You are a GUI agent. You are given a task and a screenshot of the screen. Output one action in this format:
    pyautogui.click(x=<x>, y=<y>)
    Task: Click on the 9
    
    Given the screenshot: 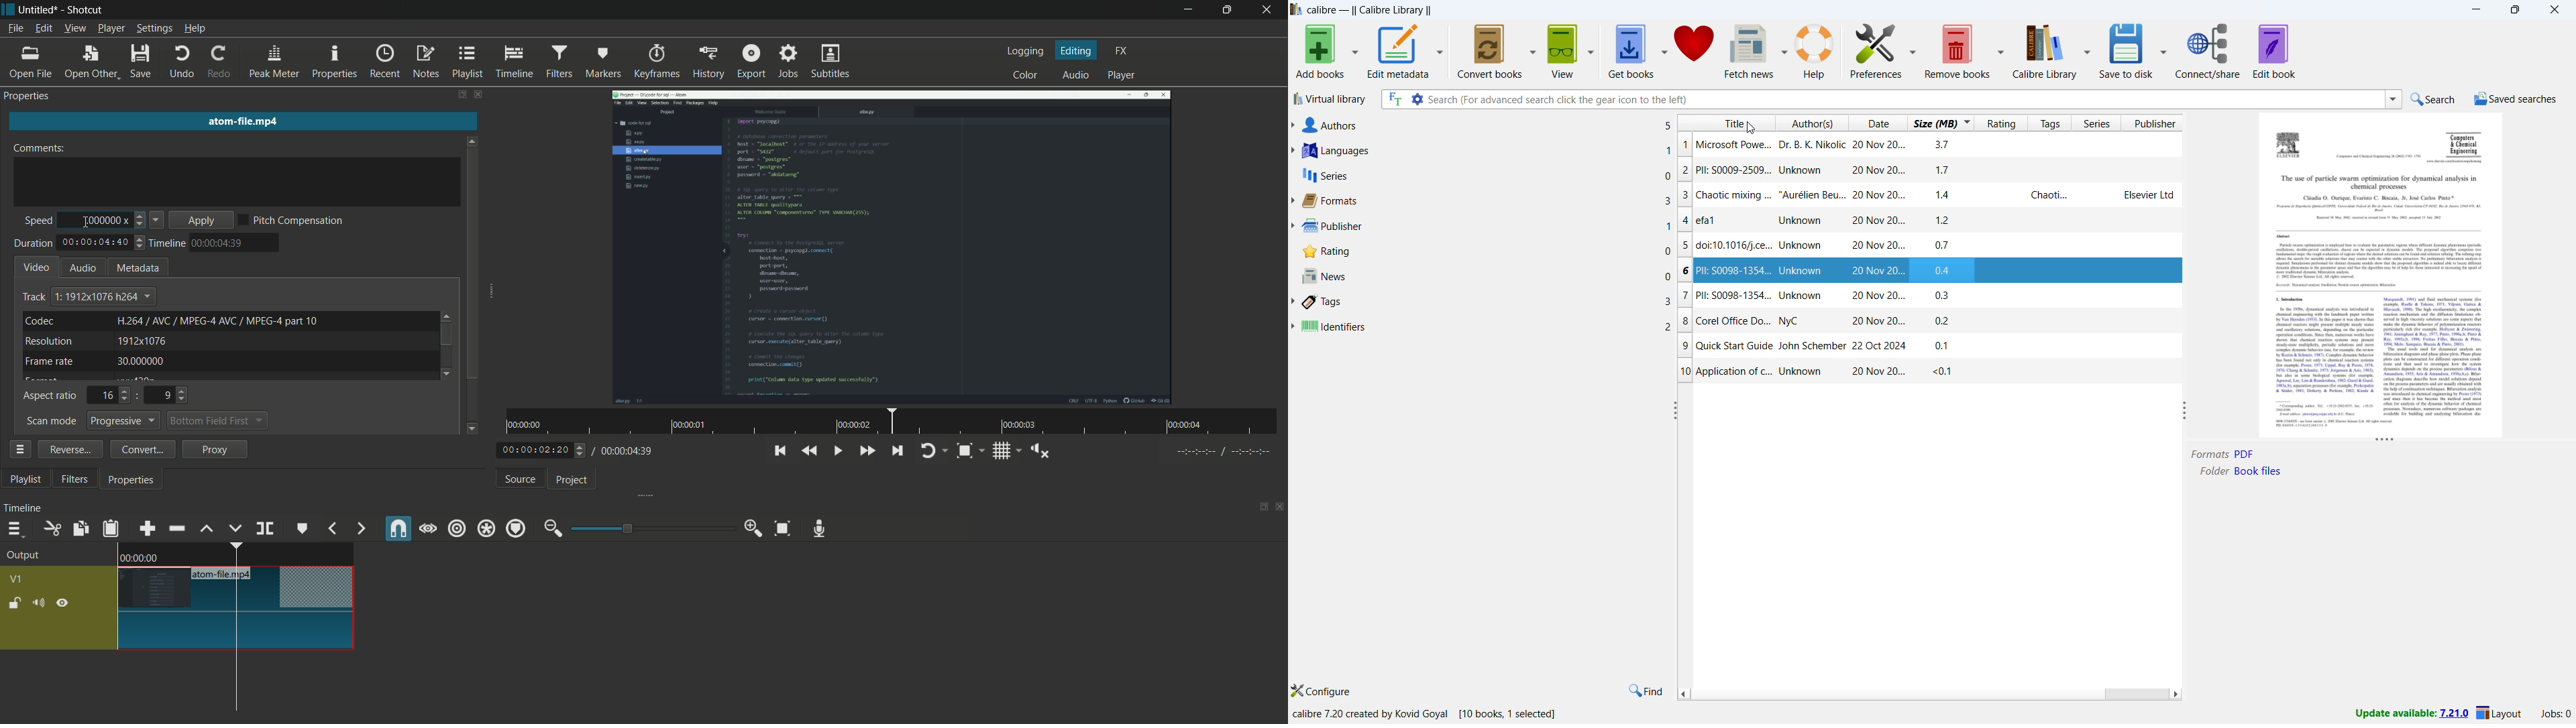 What is the action you would take?
    pyautogui.click(x=1685, y=346)
    